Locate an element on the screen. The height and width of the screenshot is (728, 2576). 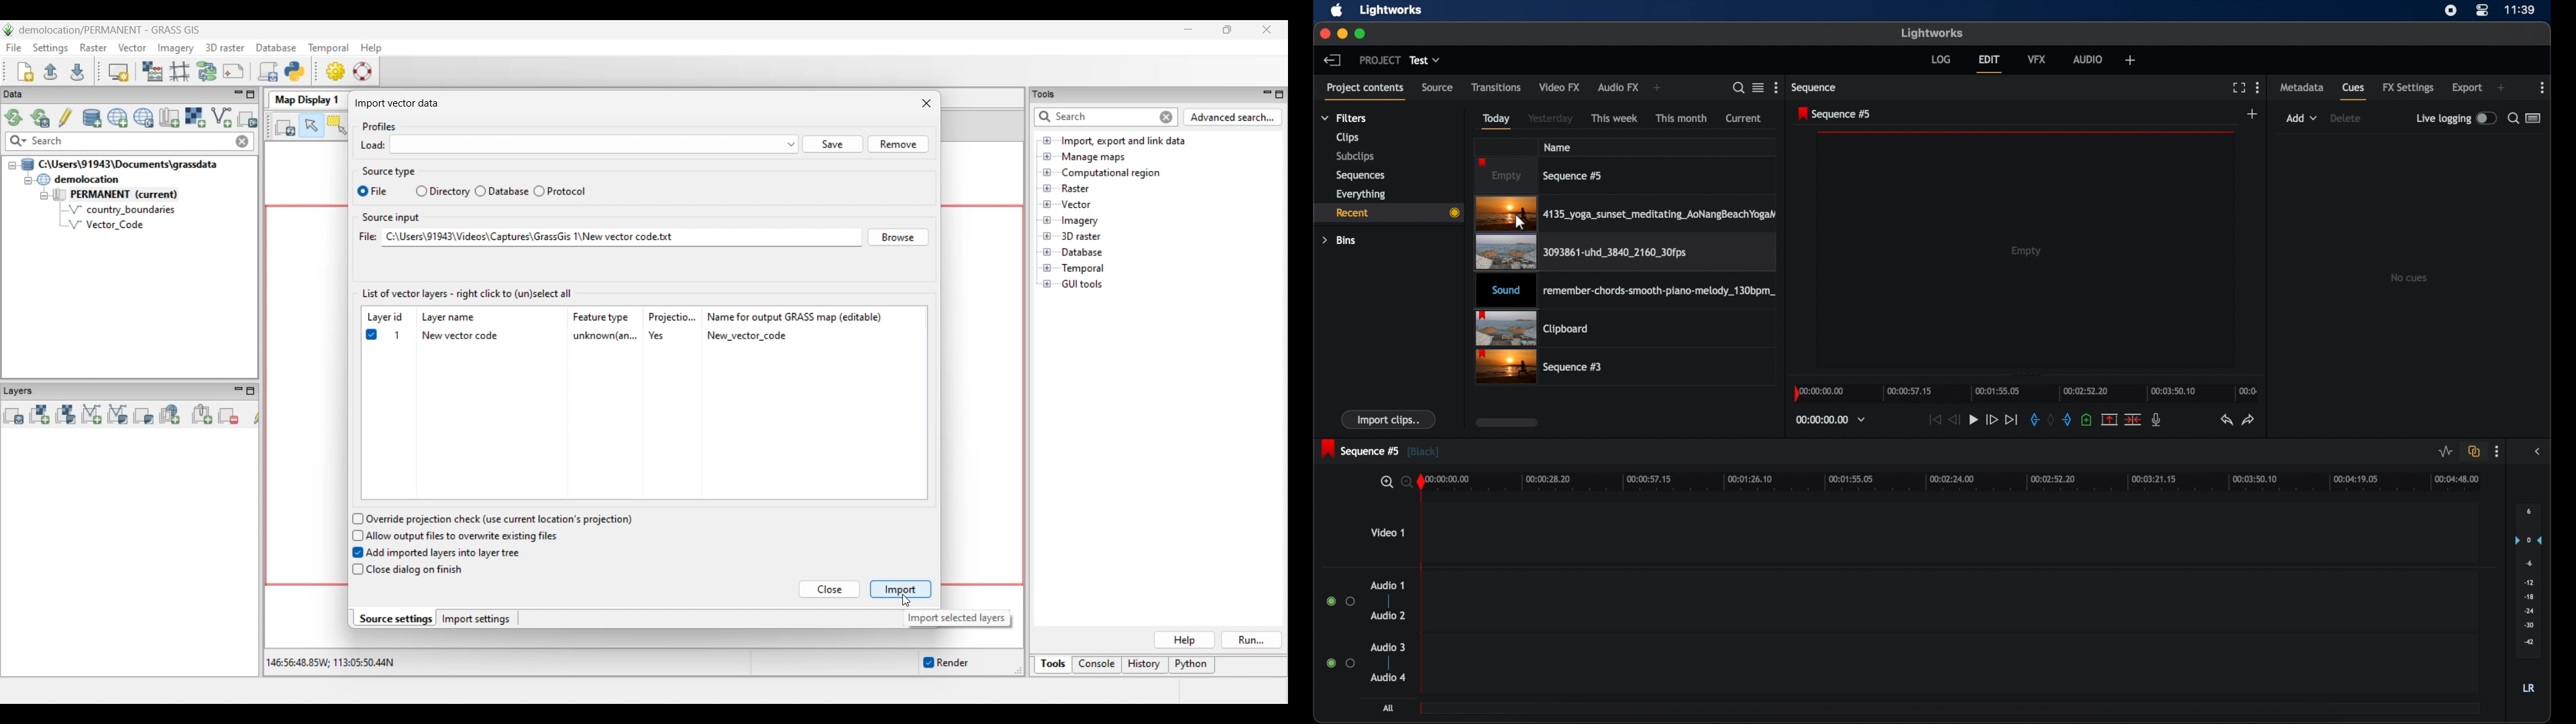
sequence 5 is located at coordinates (1835, 114).